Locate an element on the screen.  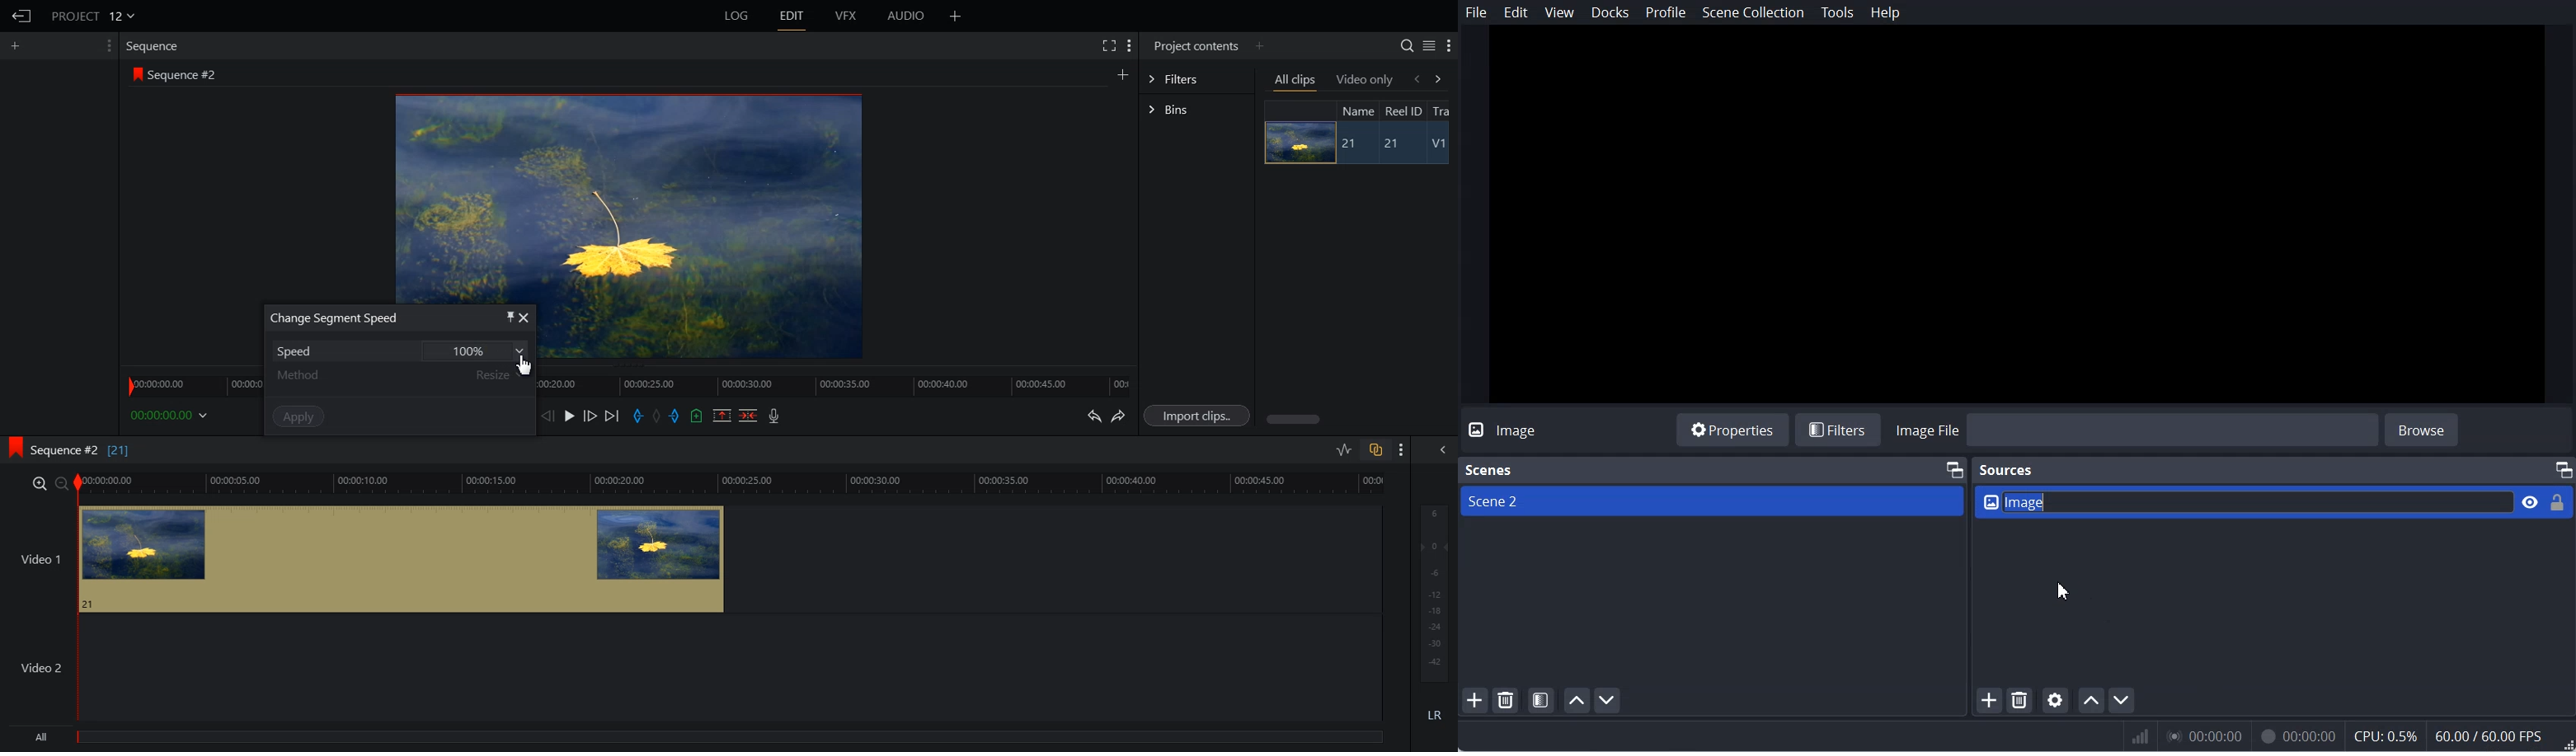
Video 2 is located at coordinates (691, 668).